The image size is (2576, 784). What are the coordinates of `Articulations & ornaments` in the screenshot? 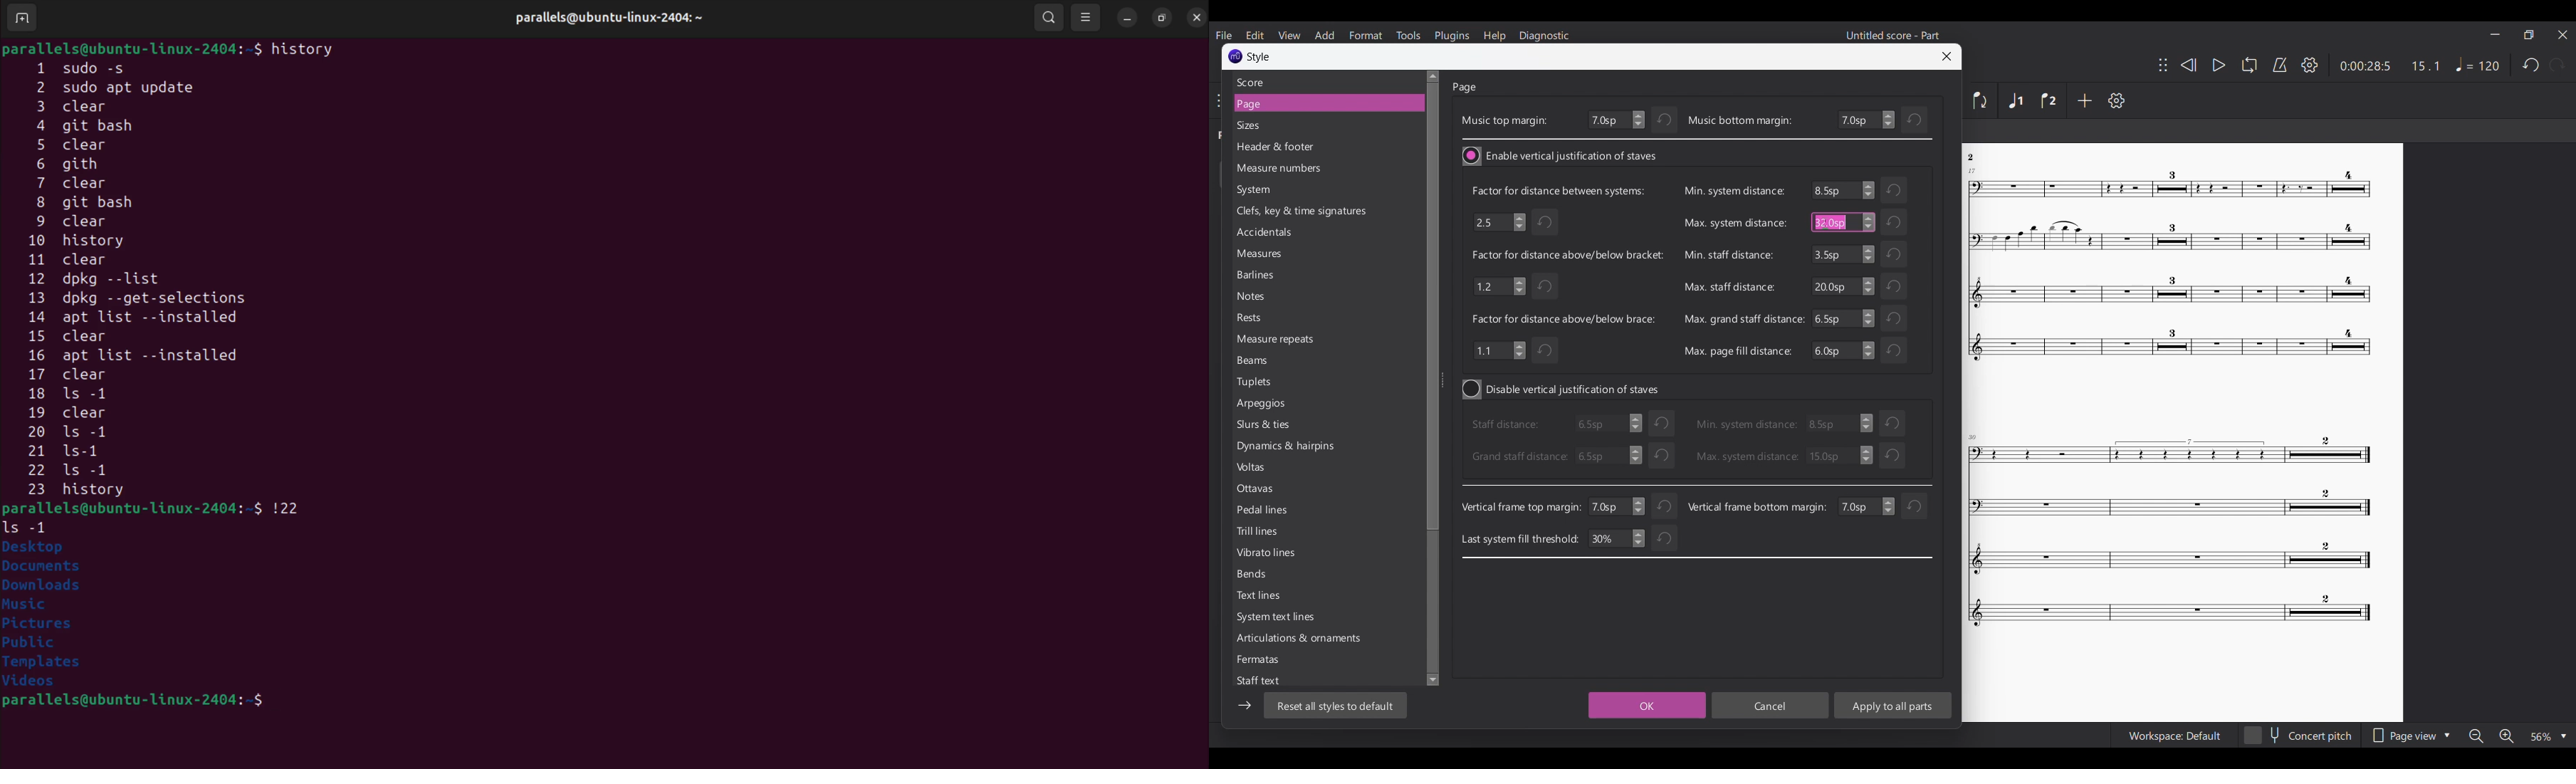 It's located at (1297, 639).